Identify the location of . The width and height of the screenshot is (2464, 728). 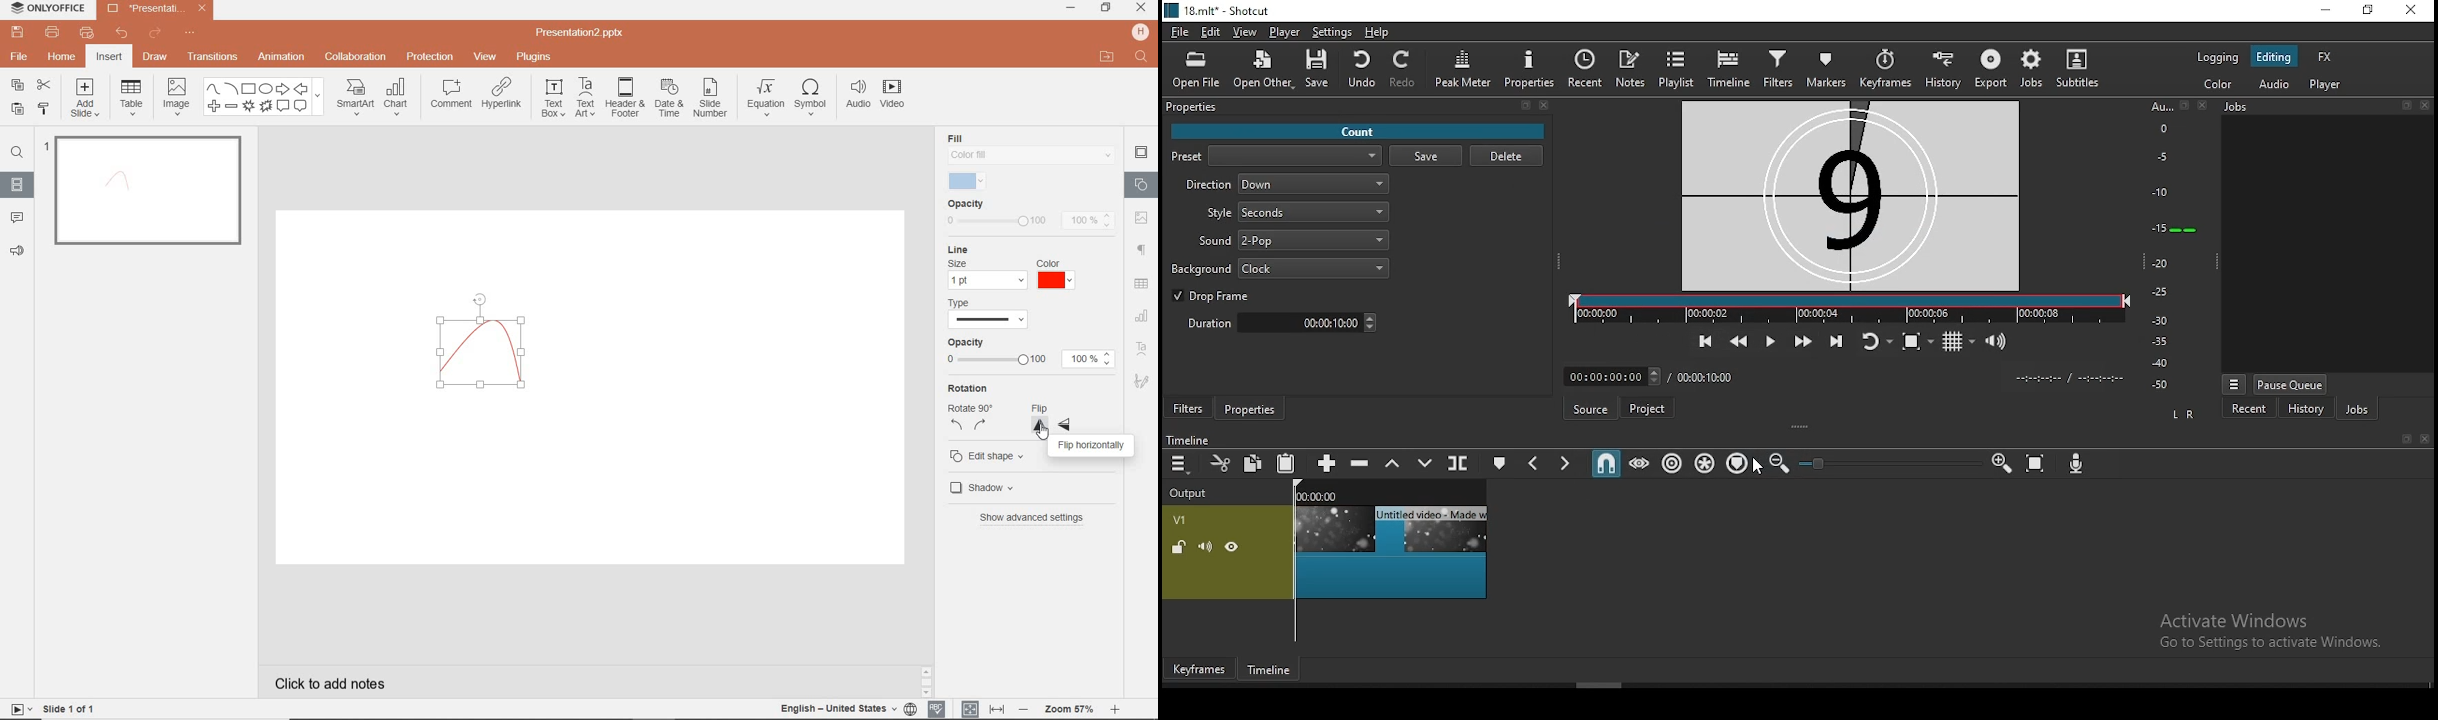
(1251, 408).